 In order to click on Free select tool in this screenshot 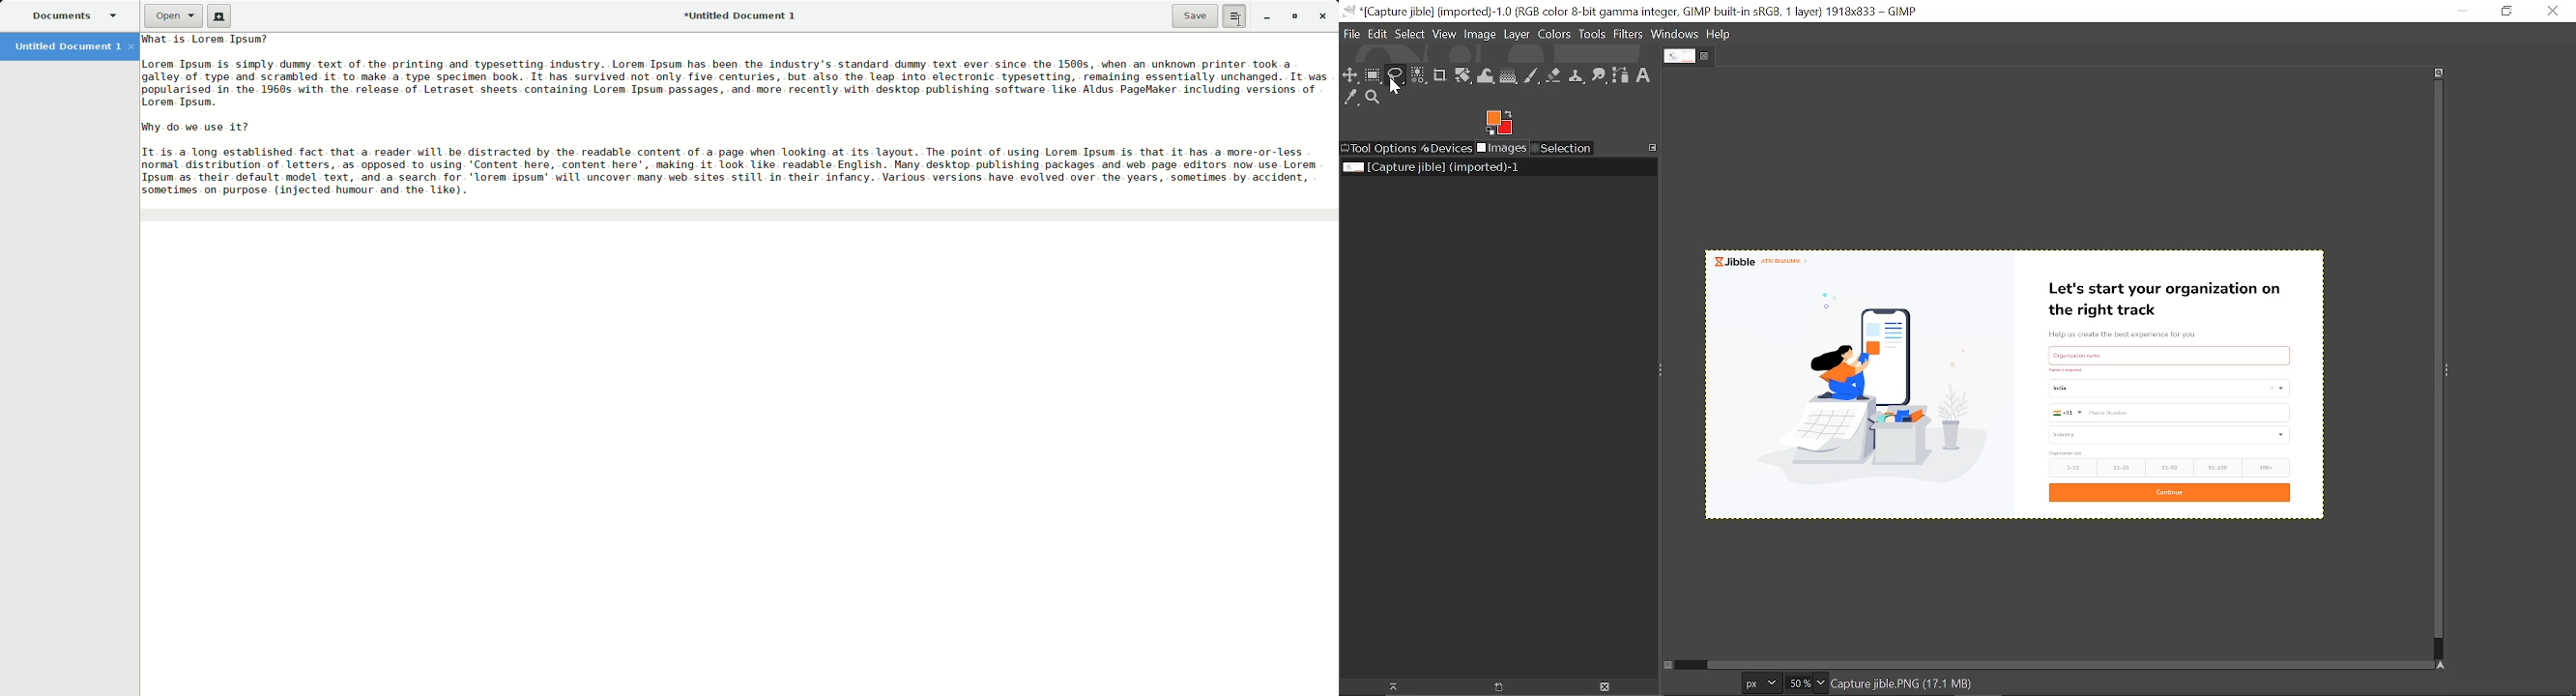, I will do `click(1395, 75)`.